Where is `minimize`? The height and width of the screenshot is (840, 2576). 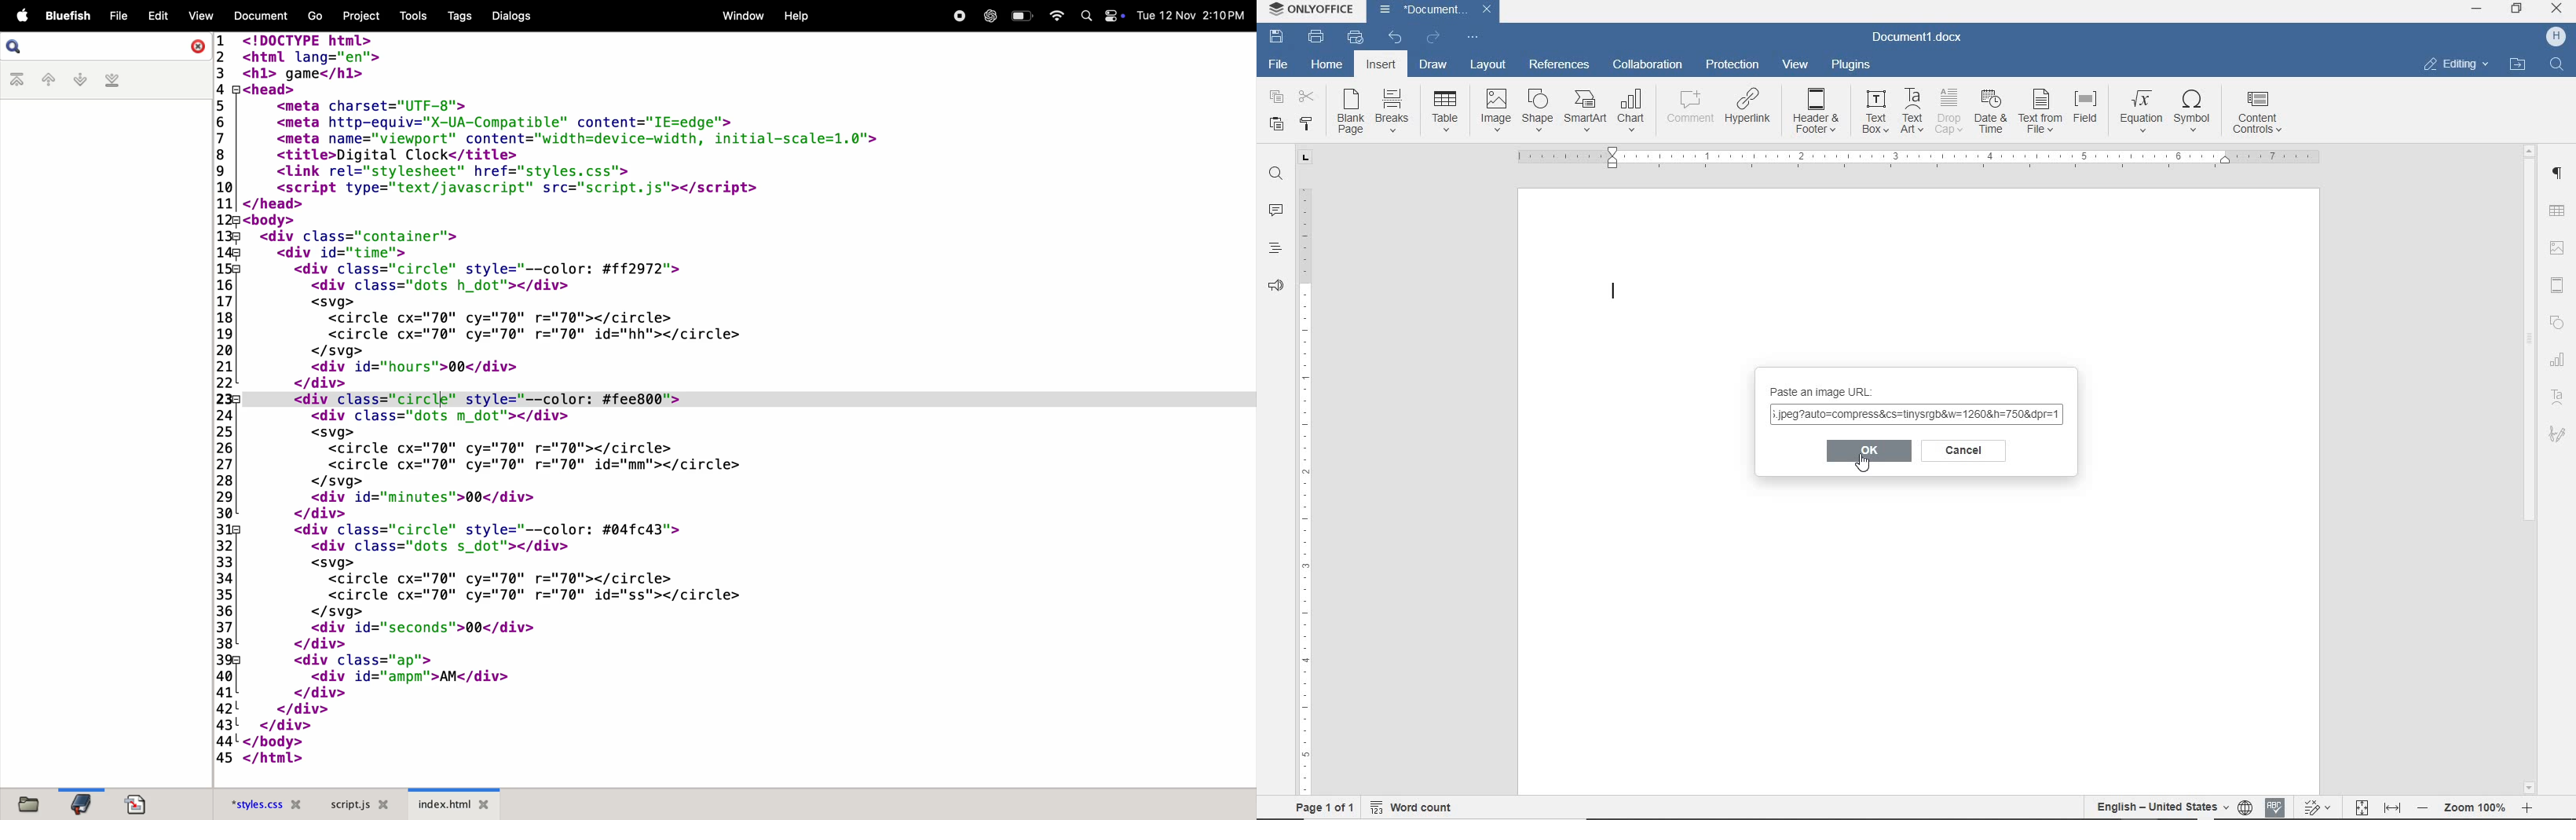
minimize is located at coordinates (2475, 8).